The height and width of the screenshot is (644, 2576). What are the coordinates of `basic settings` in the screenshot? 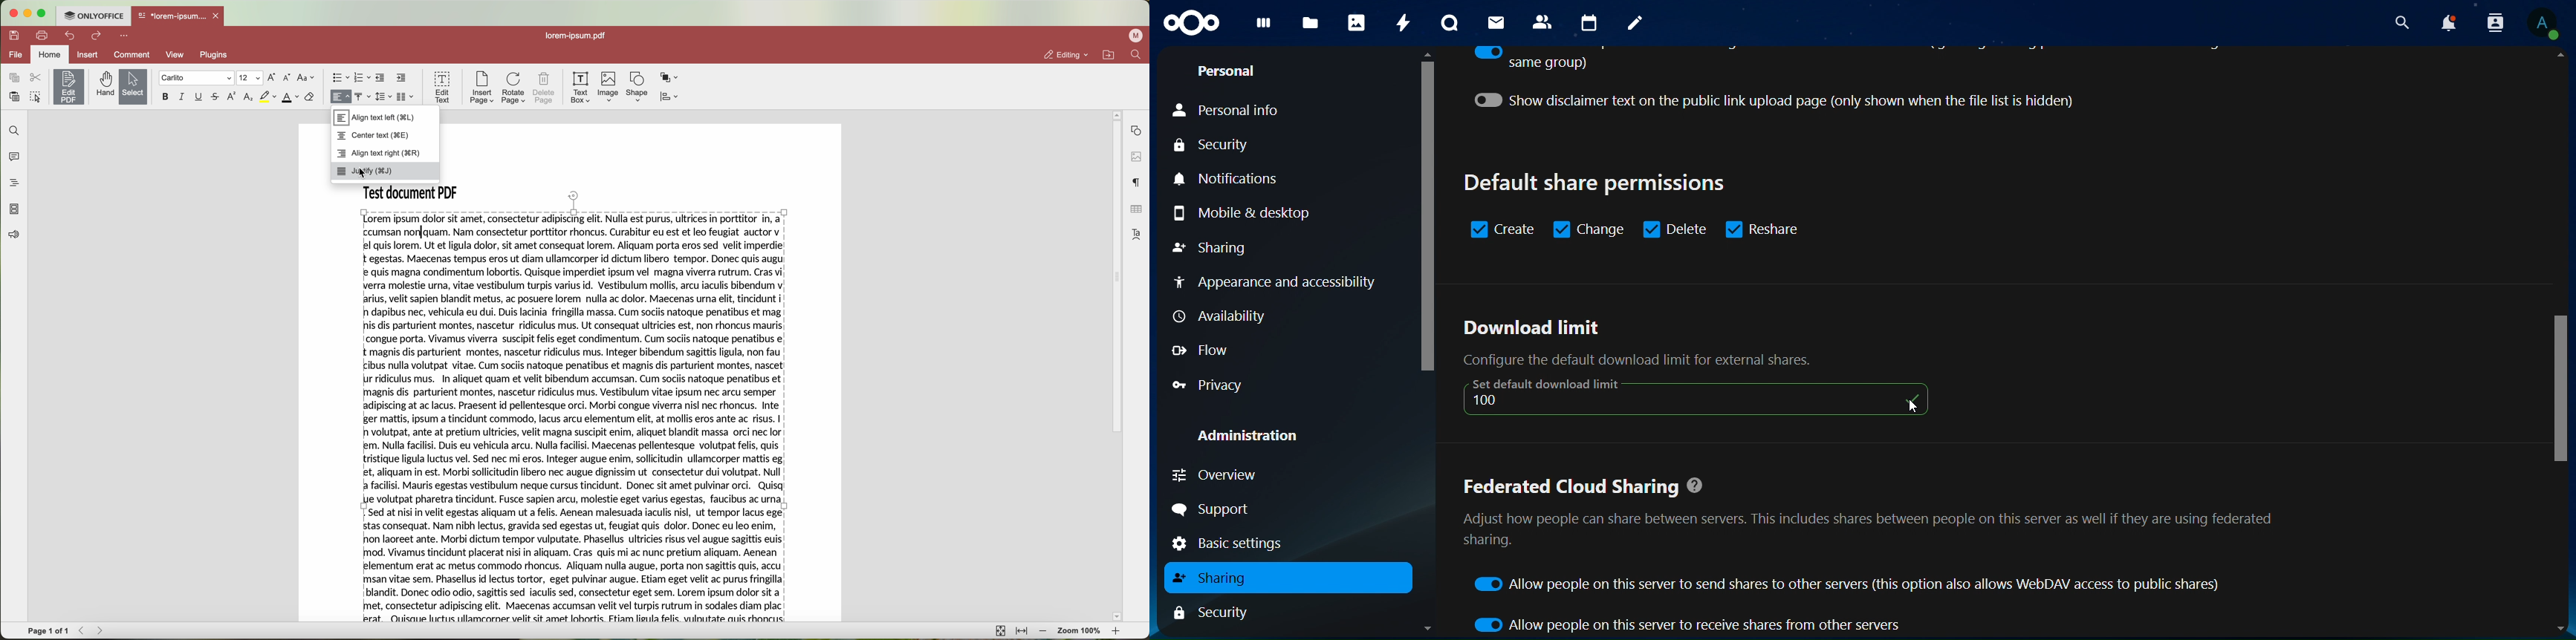 It's located at (1240, 544).